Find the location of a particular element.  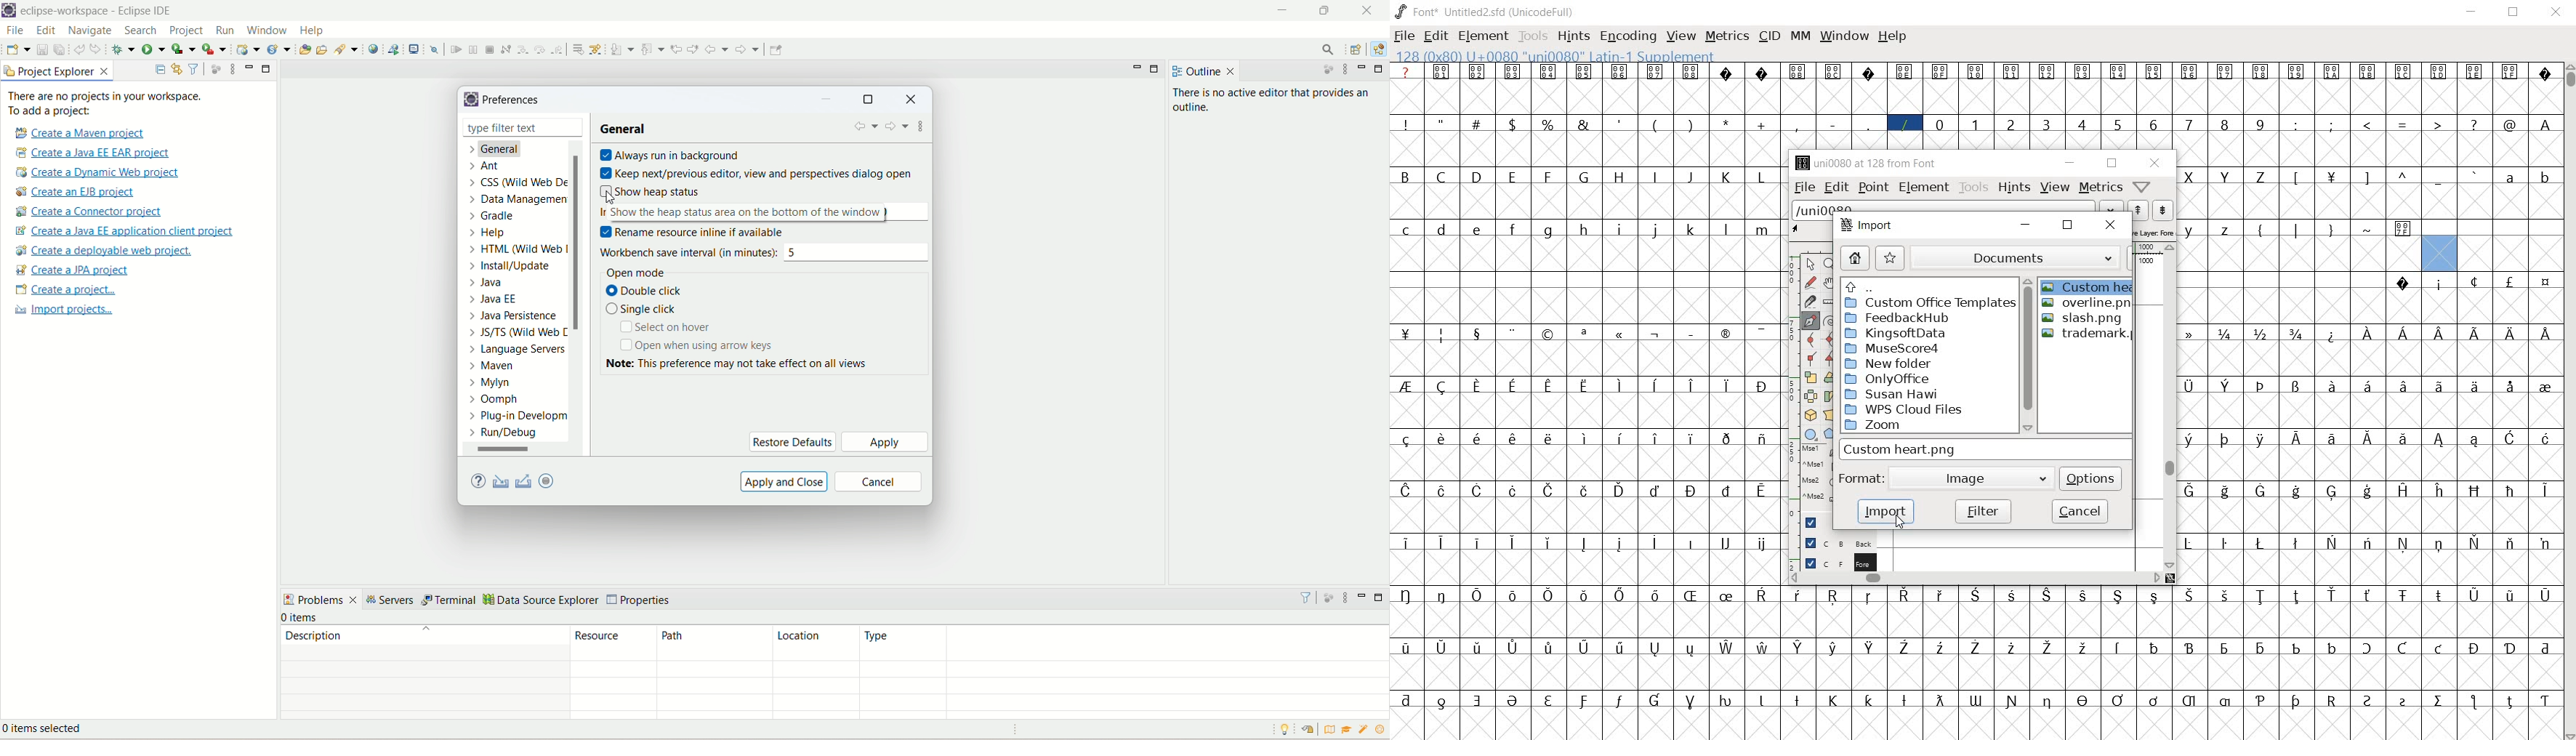

glyph is located at coordinates (1975, 701).